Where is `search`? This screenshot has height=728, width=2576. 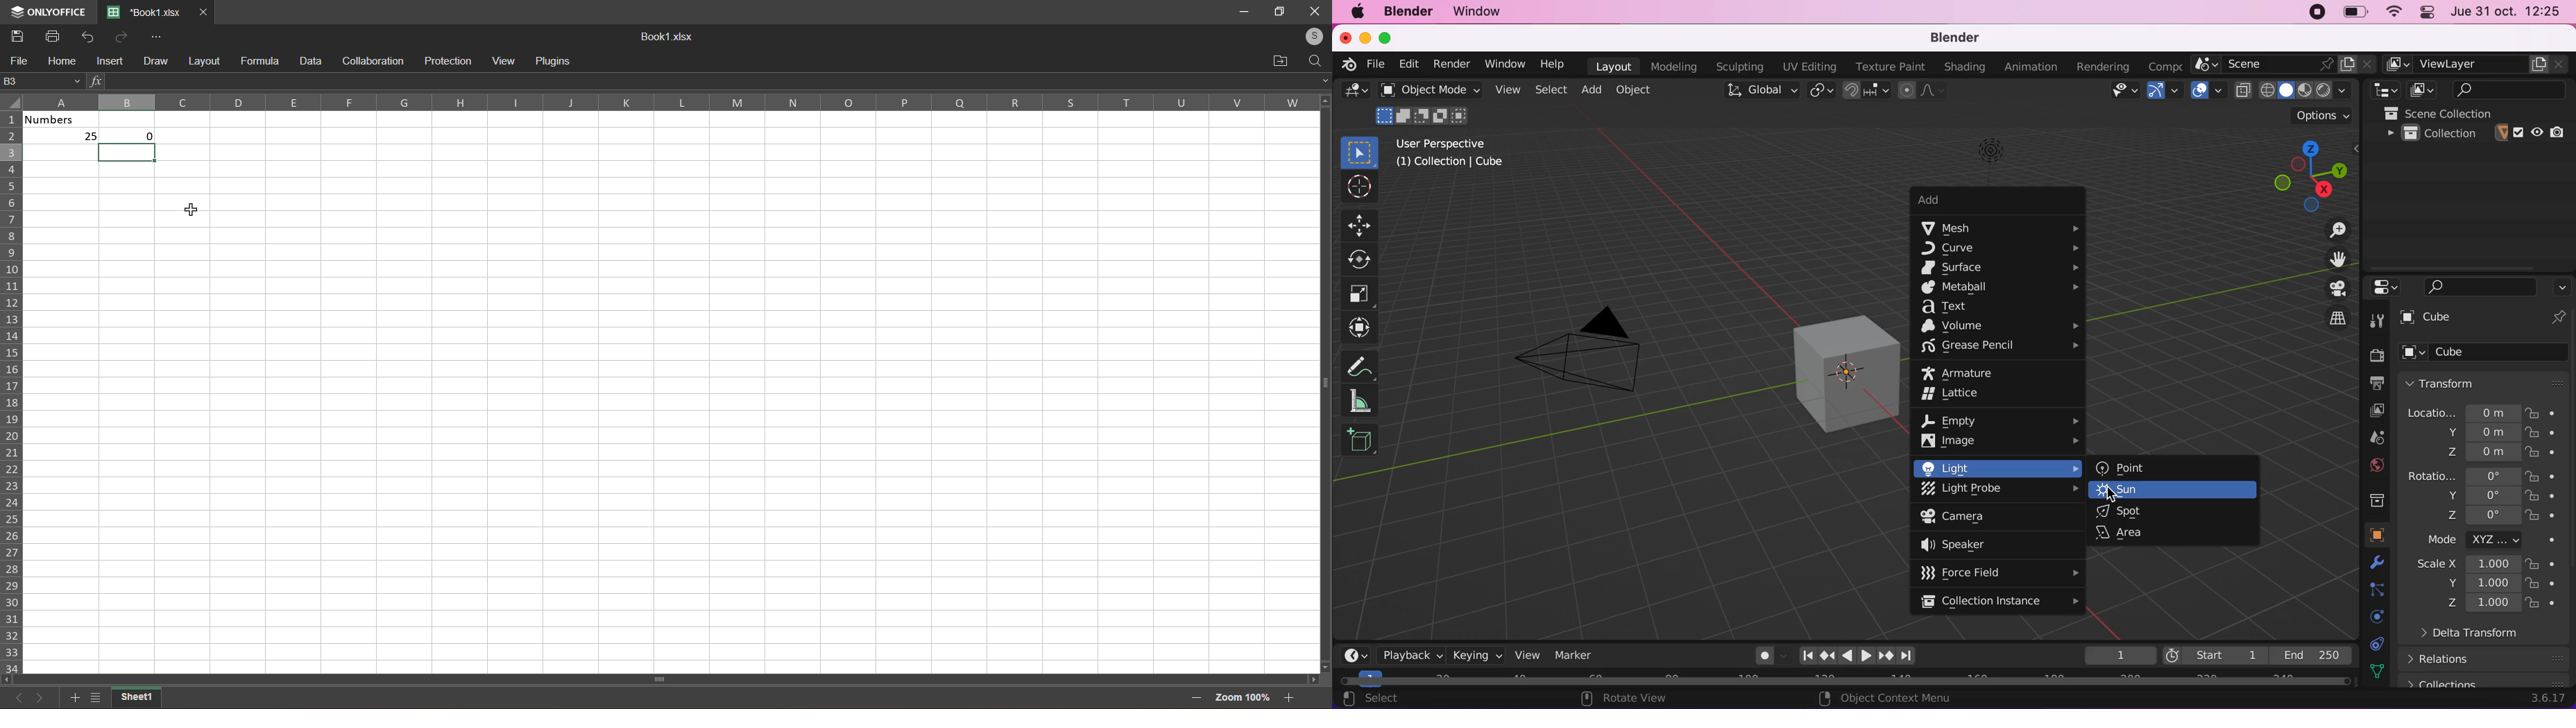
search is located at coordinates (2502, 89).